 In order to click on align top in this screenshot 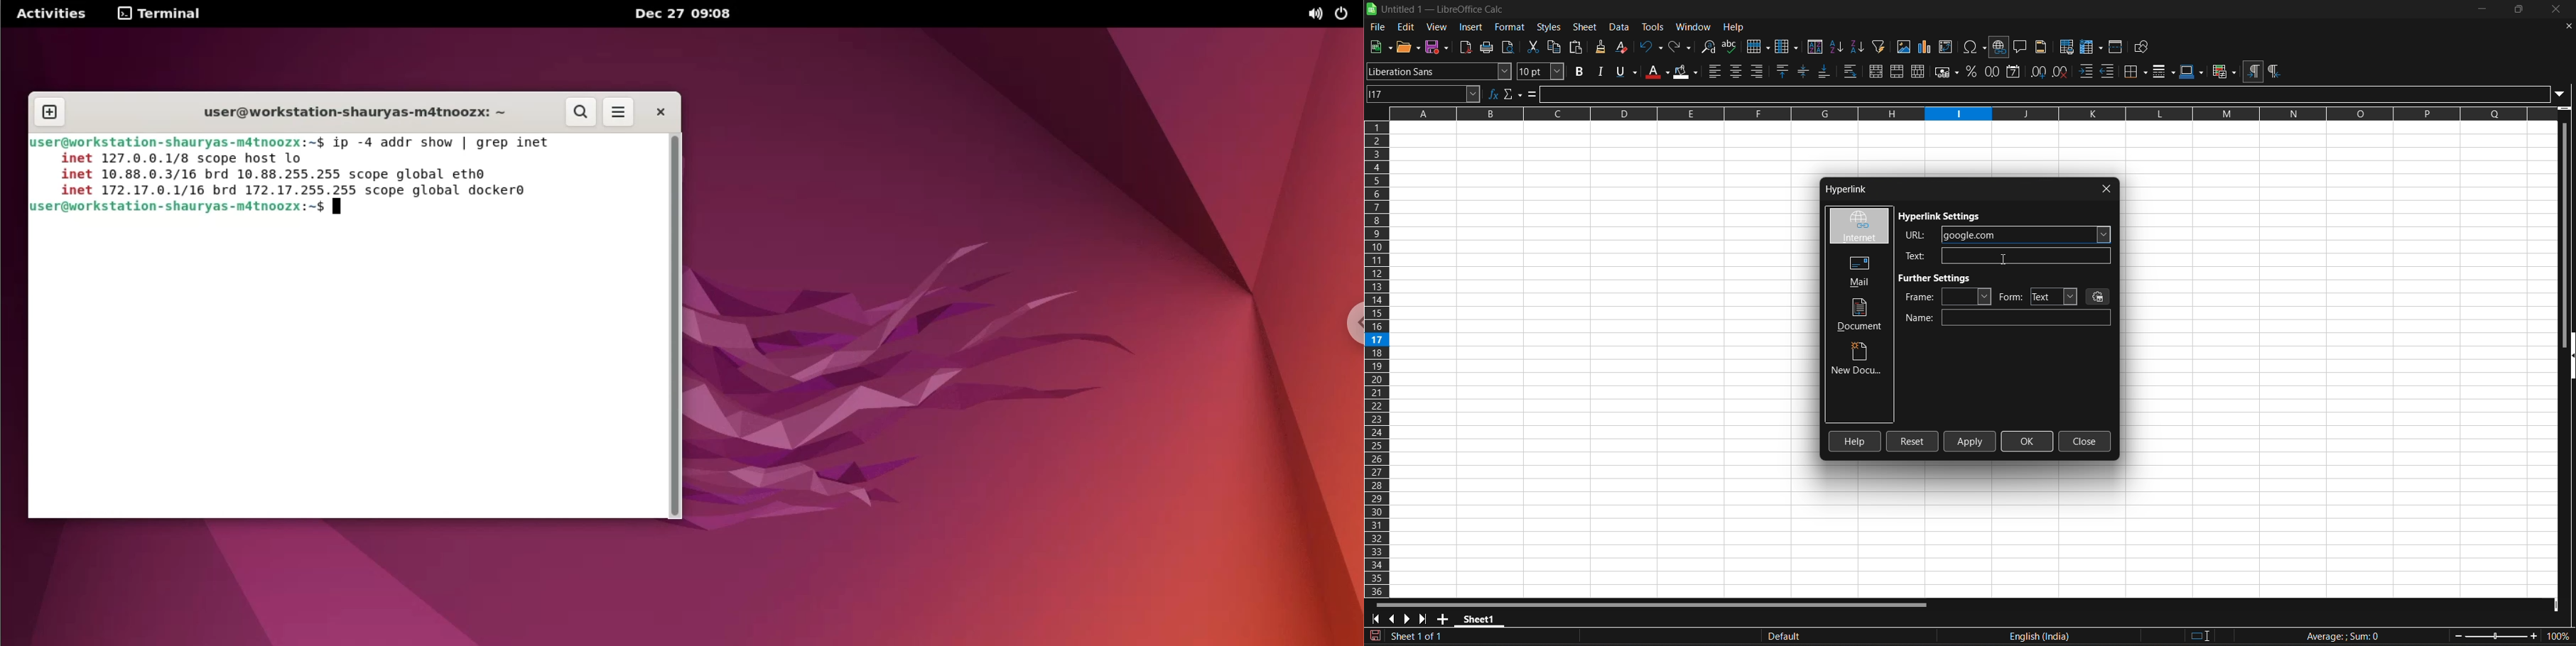, I will do `click(1784, 71)`.